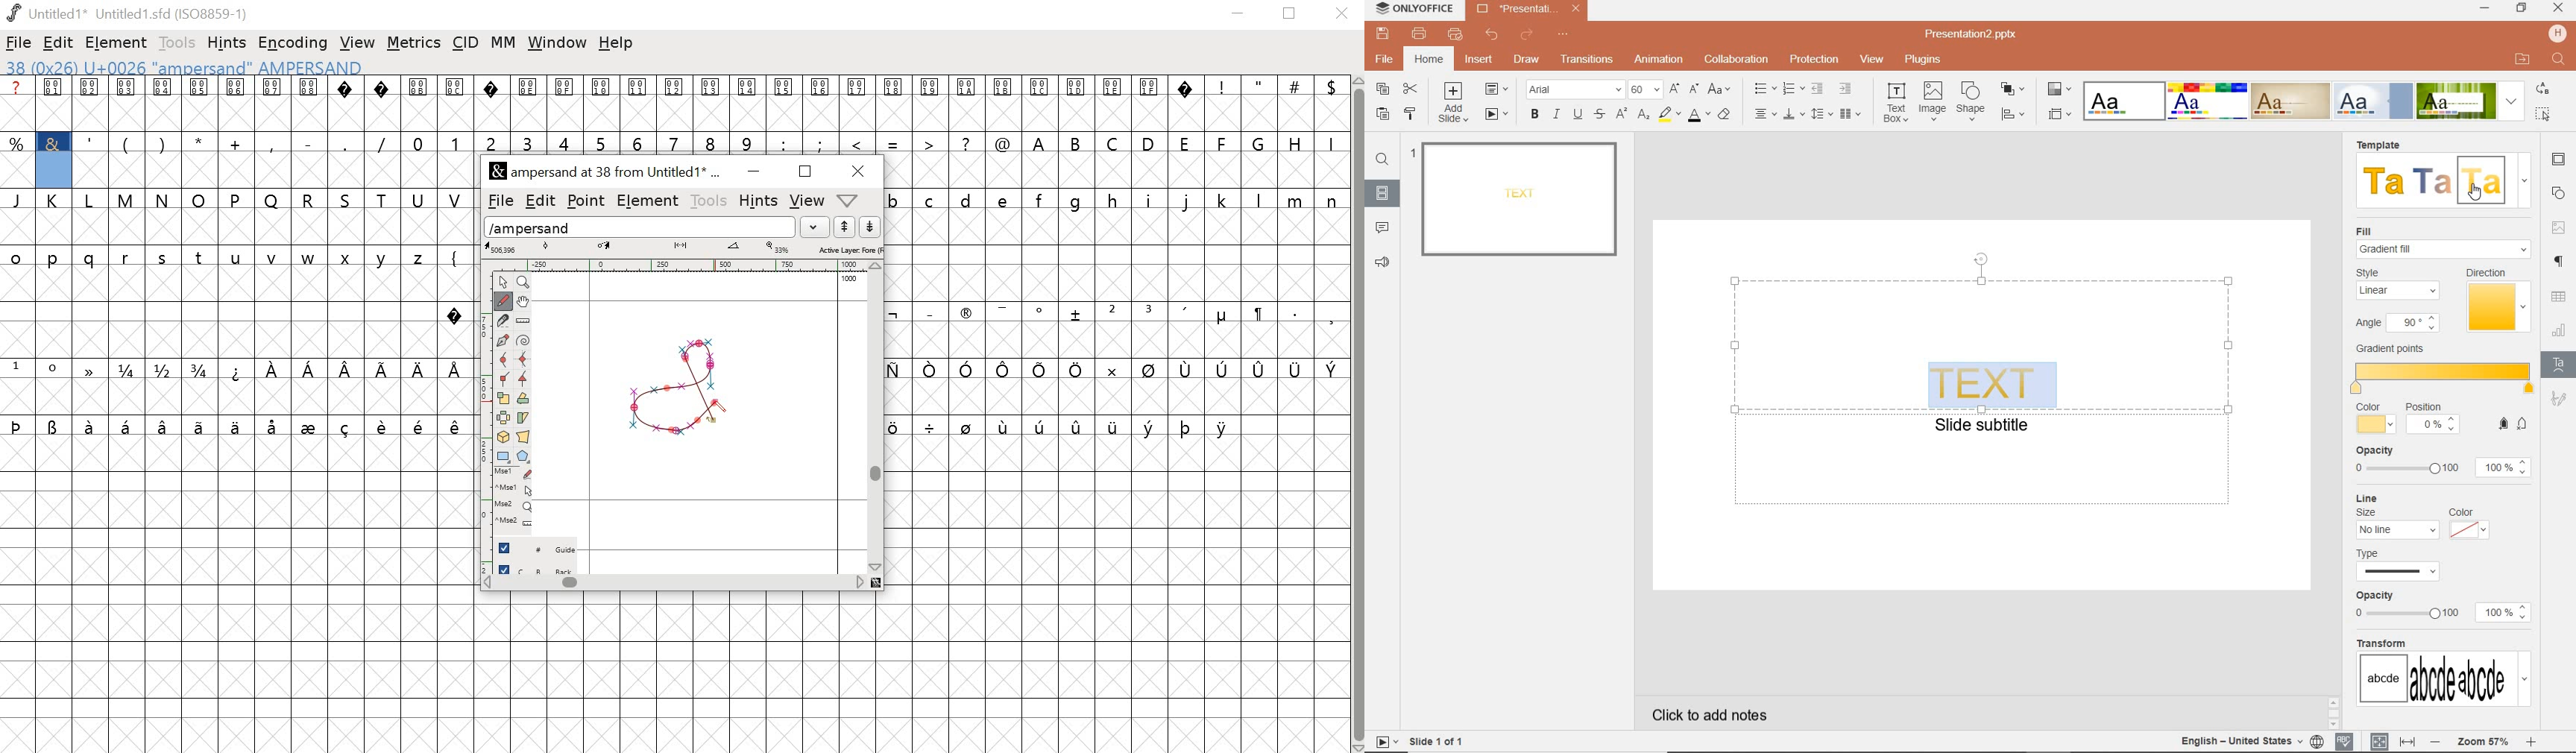 This screenshot has height=756, width=2576. What do you see at coordinates (1007, 370) in the screenshot?
I see `symbol` at bounding box center [1007, 370].